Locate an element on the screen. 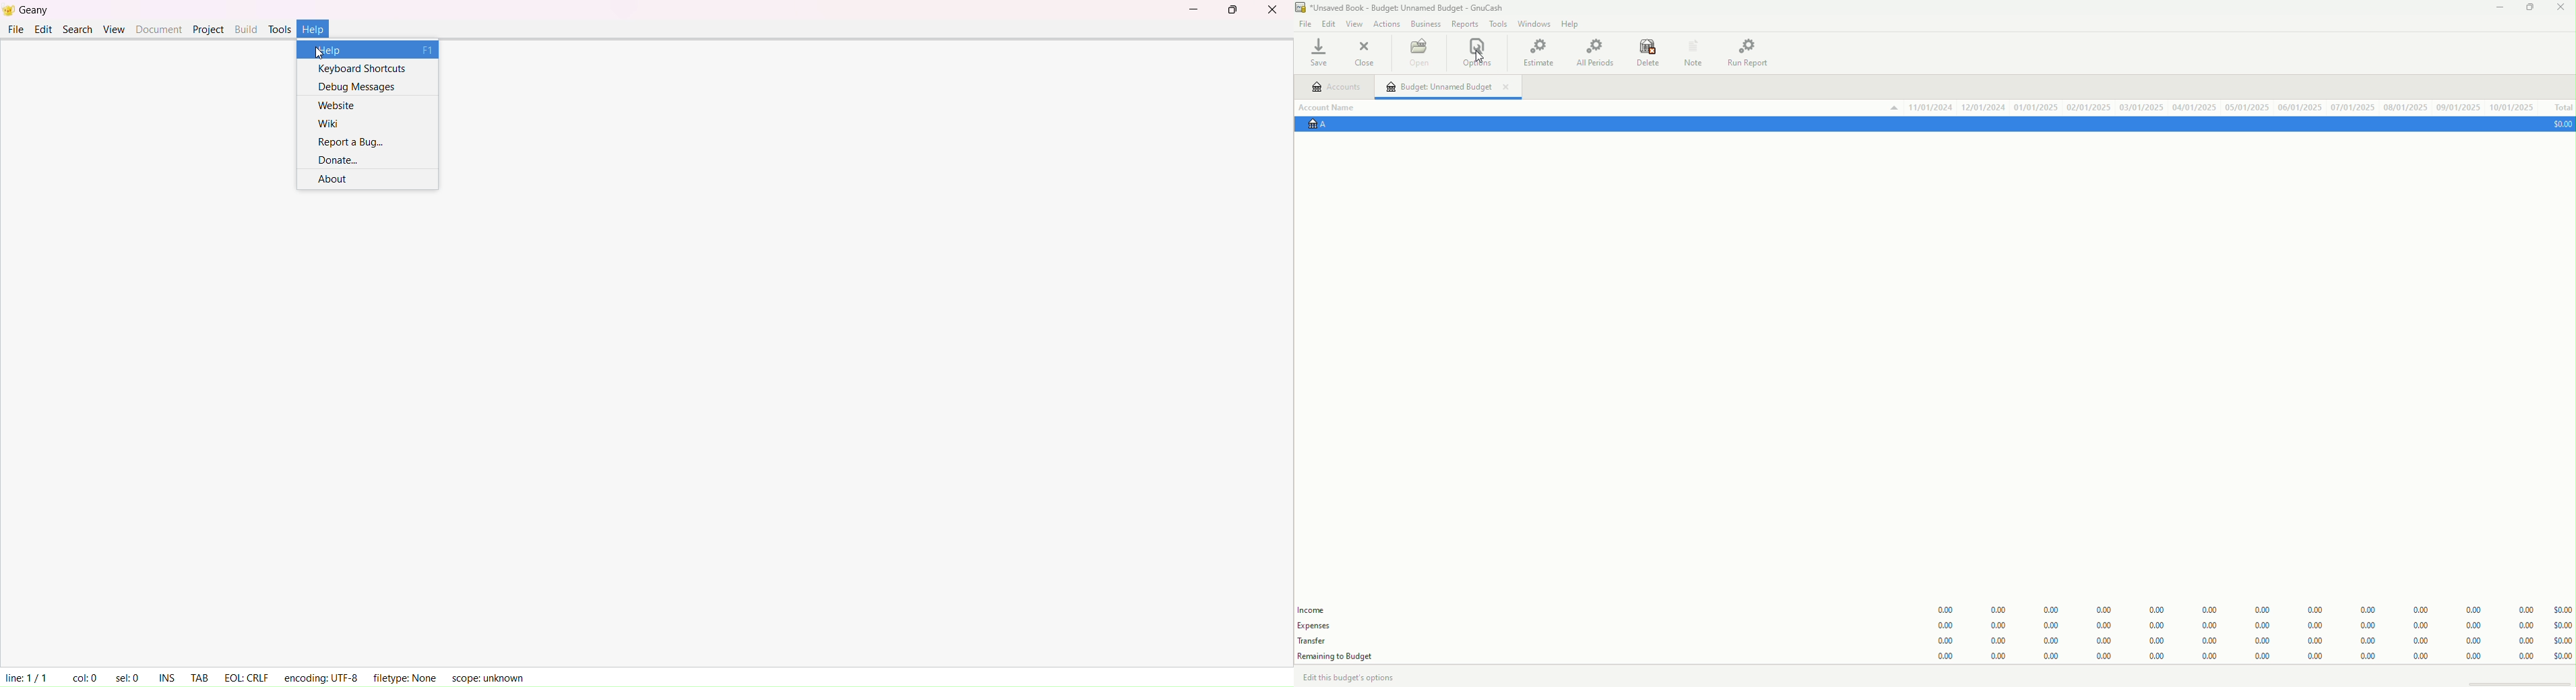  view is located at coordinates (114, 28).